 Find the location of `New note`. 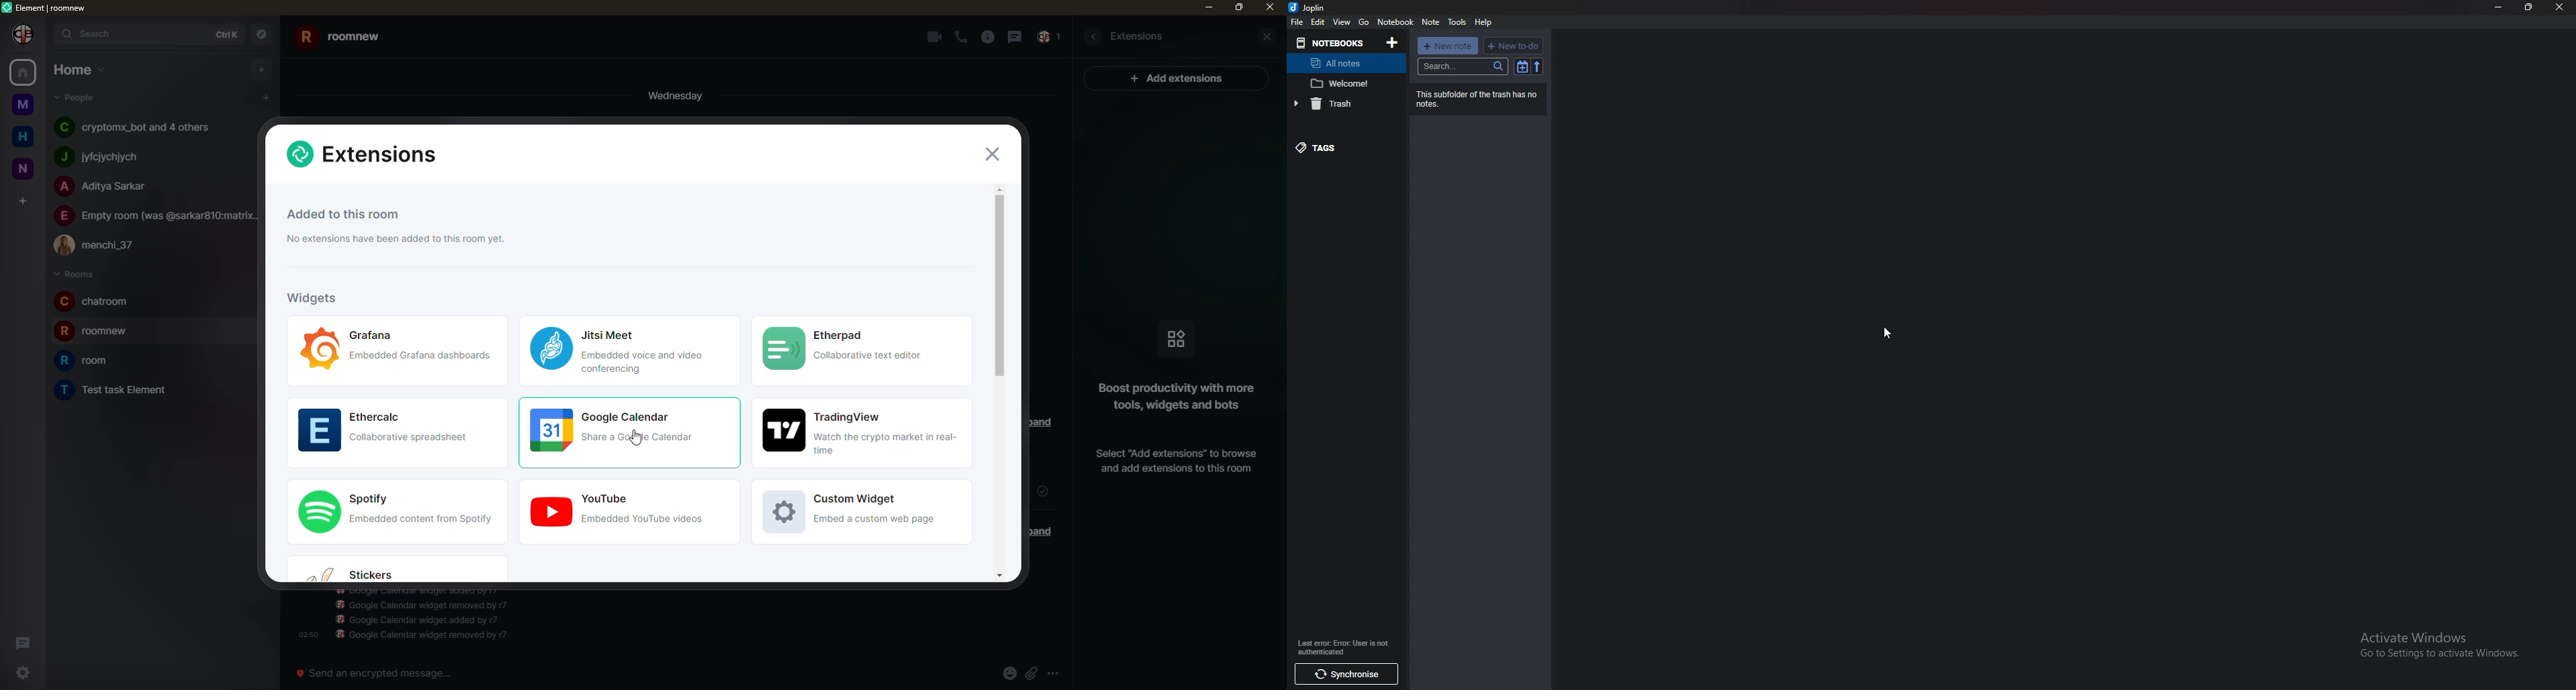

New note is located at coordinates (1448, 46).